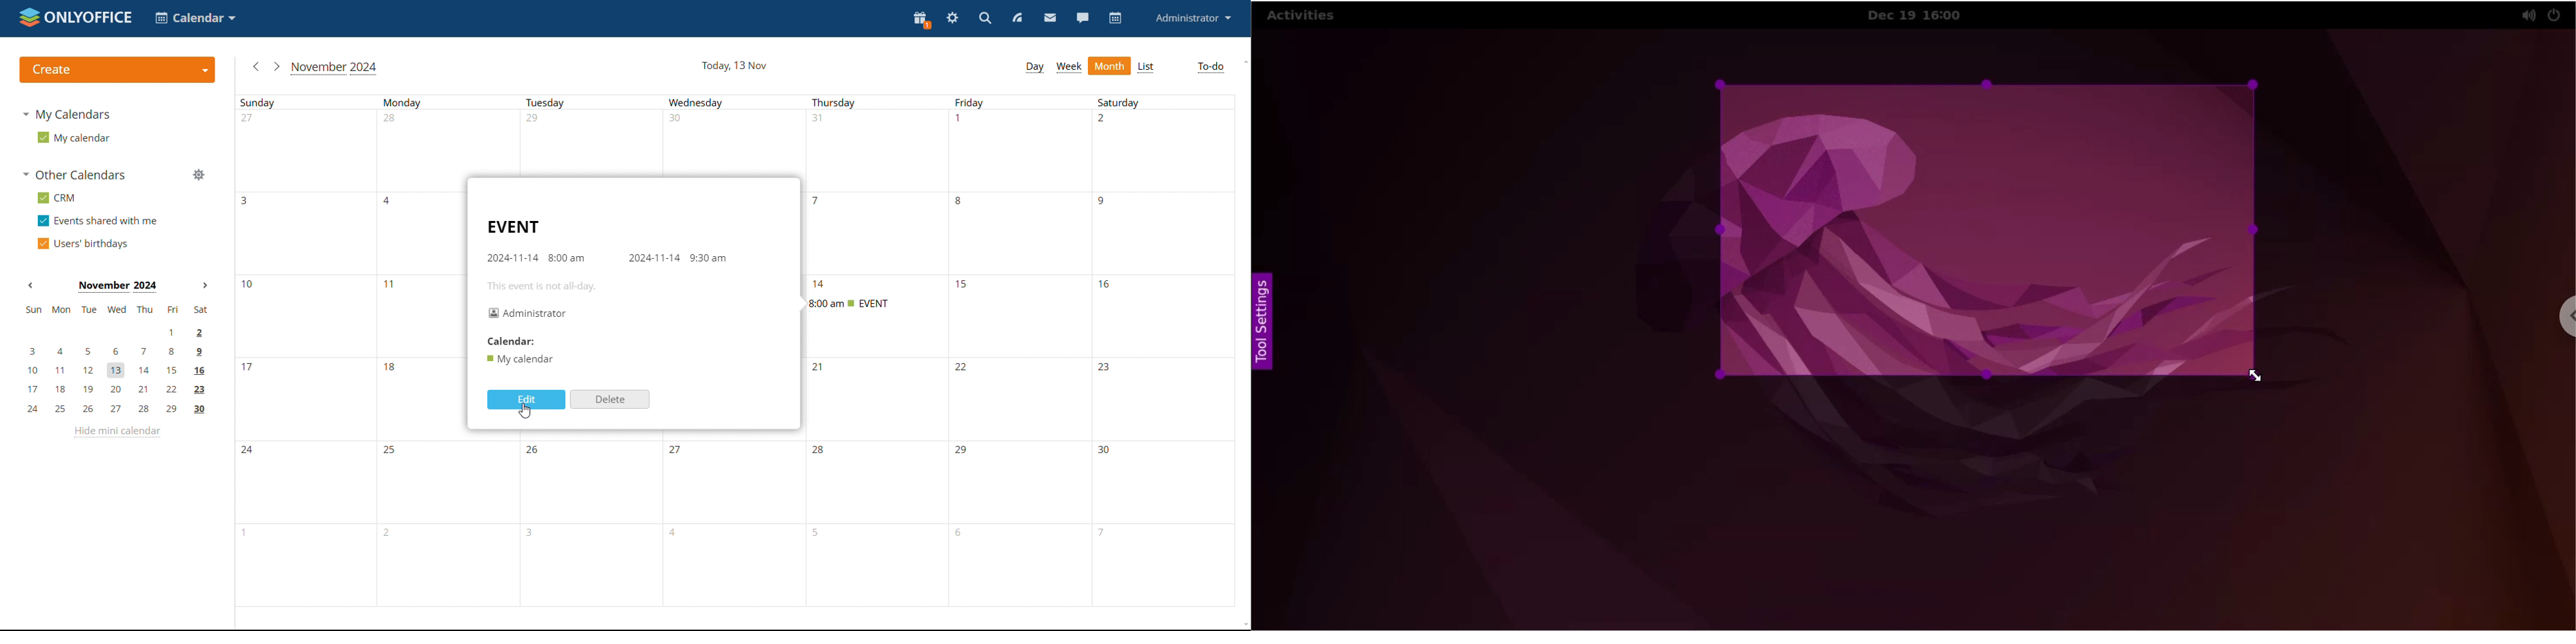 The width and height of the screenshot is (2576, 644). I want to click on present, so click(921, 20).